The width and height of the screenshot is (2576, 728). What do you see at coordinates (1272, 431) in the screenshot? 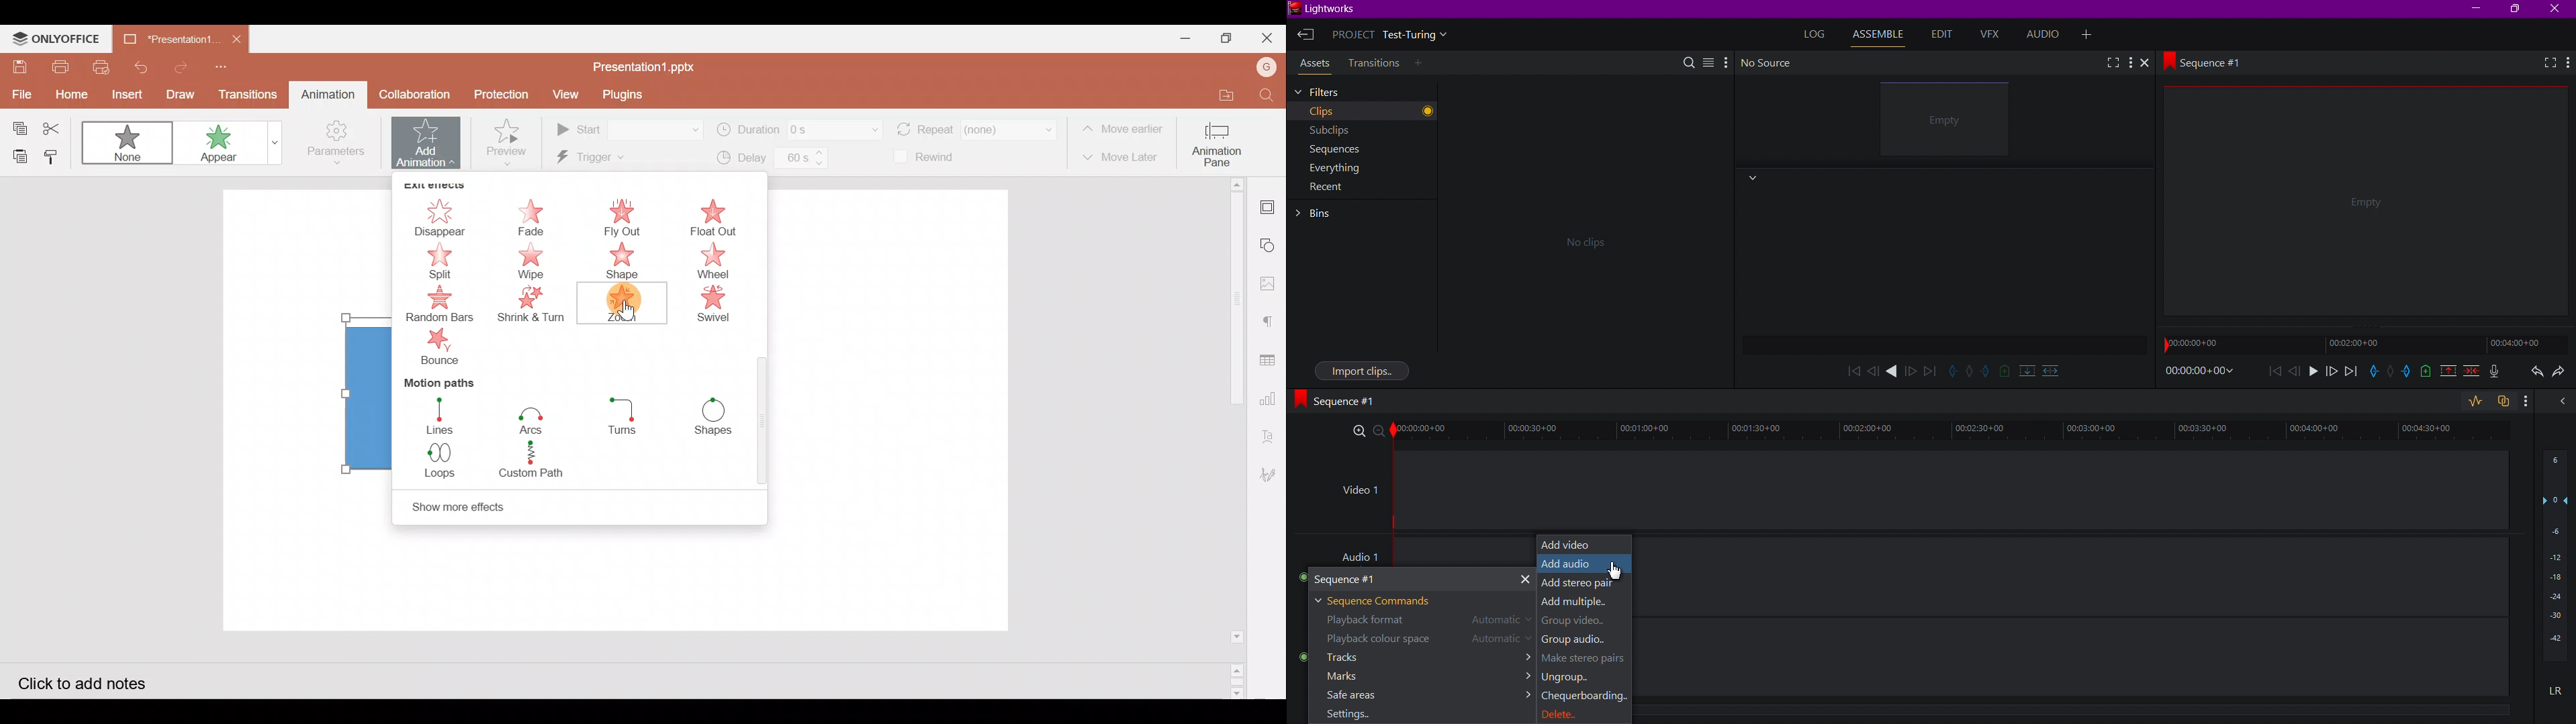
I see `Text Art settings` at bounding box center [1272, 431].